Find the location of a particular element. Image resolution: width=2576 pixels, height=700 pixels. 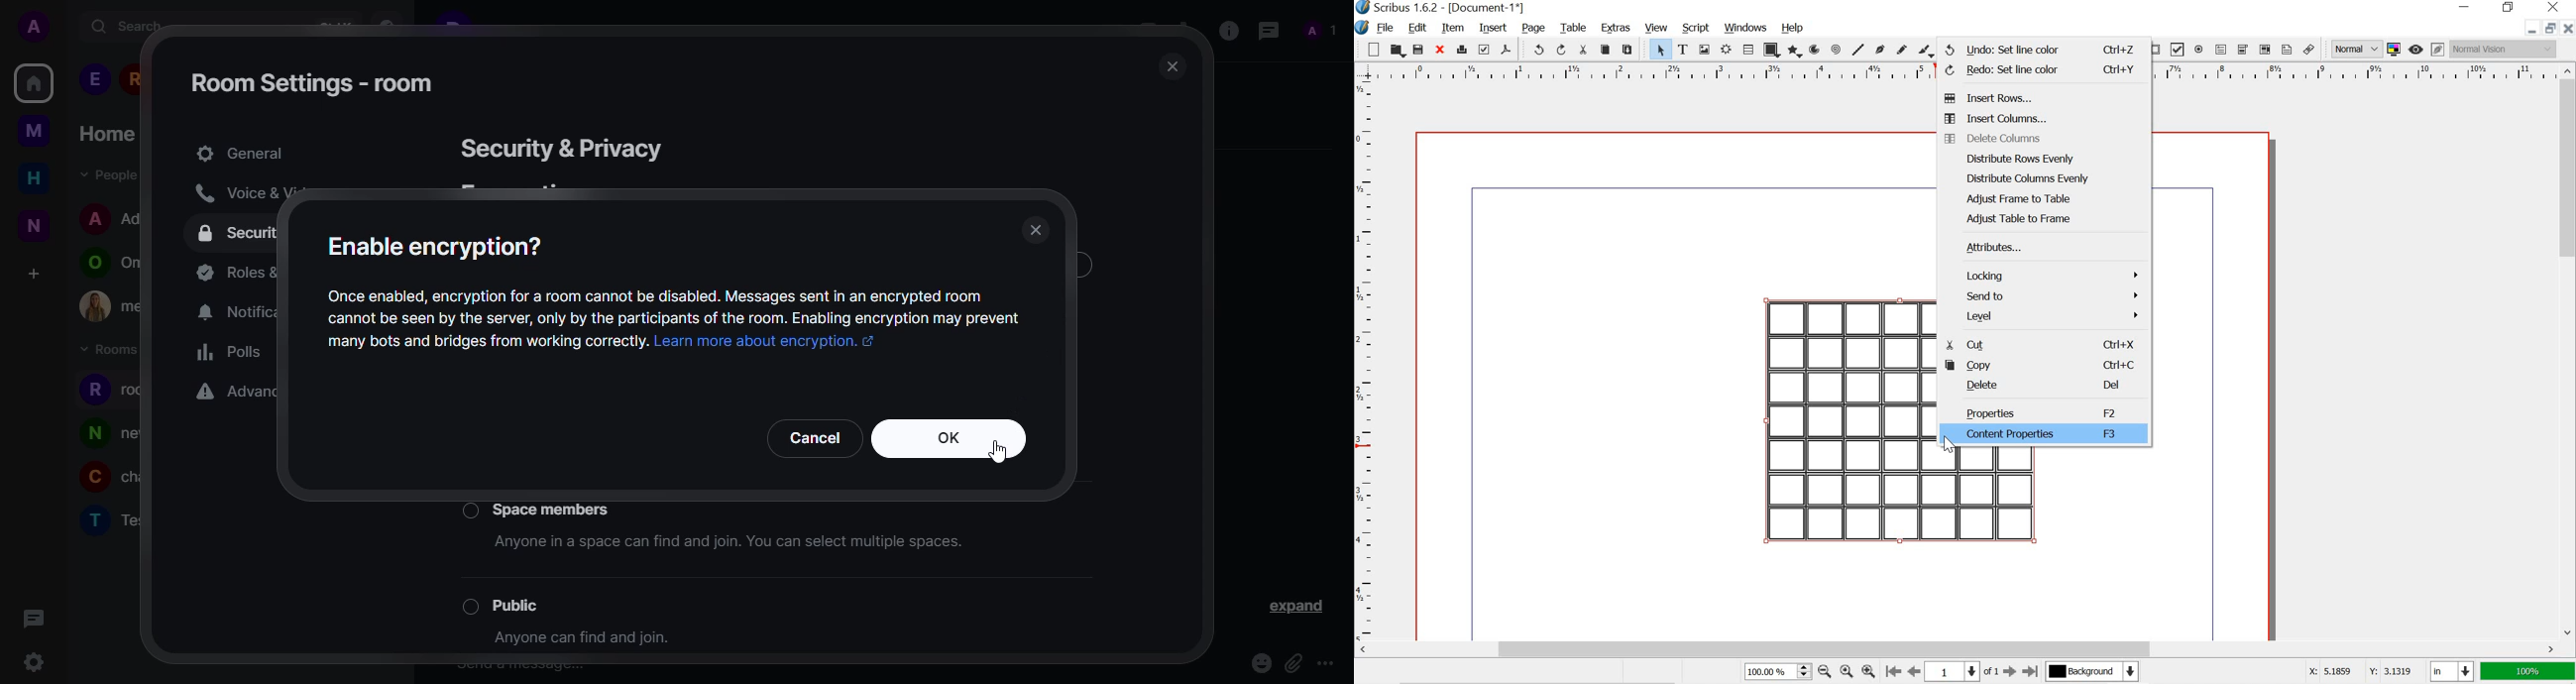

table is located at coordinates (1831, 422).